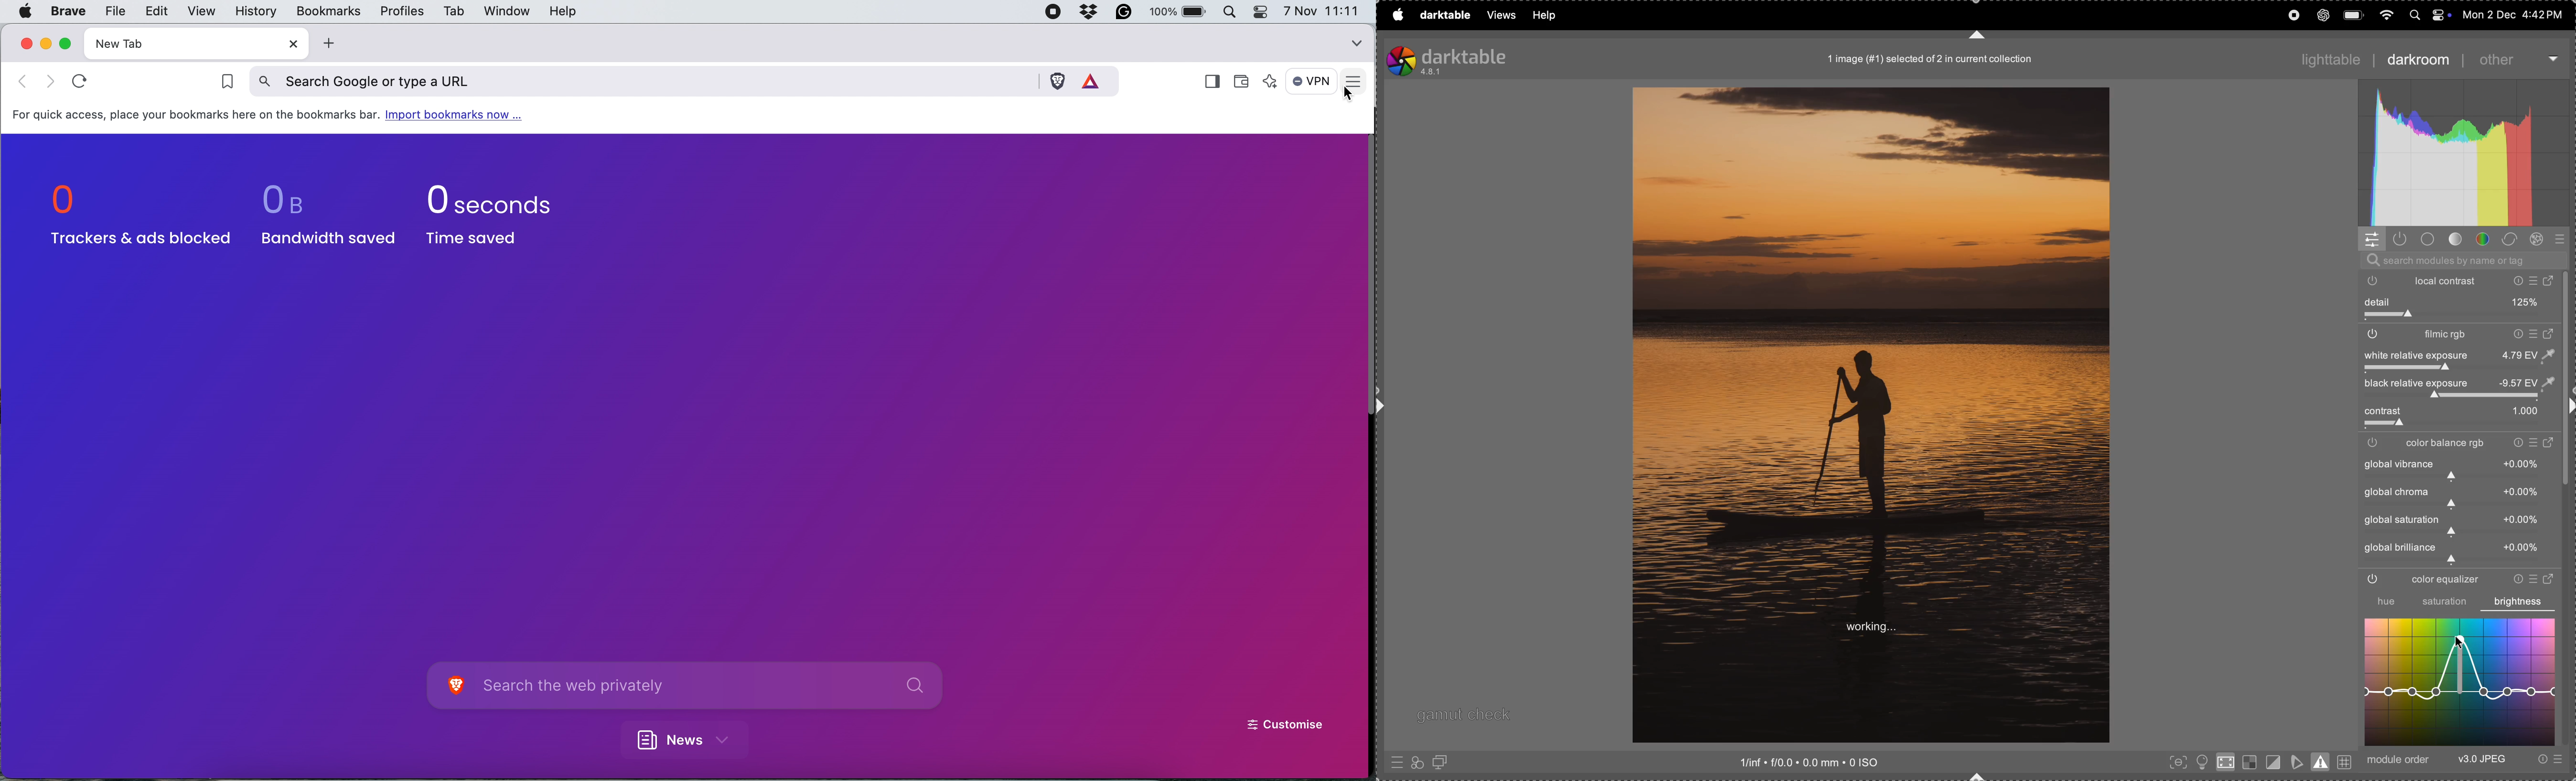 This screenshot has height=784, width=2576. Describe the element at coordinates (198, 11) in the screenshot. I see `view` at that location.